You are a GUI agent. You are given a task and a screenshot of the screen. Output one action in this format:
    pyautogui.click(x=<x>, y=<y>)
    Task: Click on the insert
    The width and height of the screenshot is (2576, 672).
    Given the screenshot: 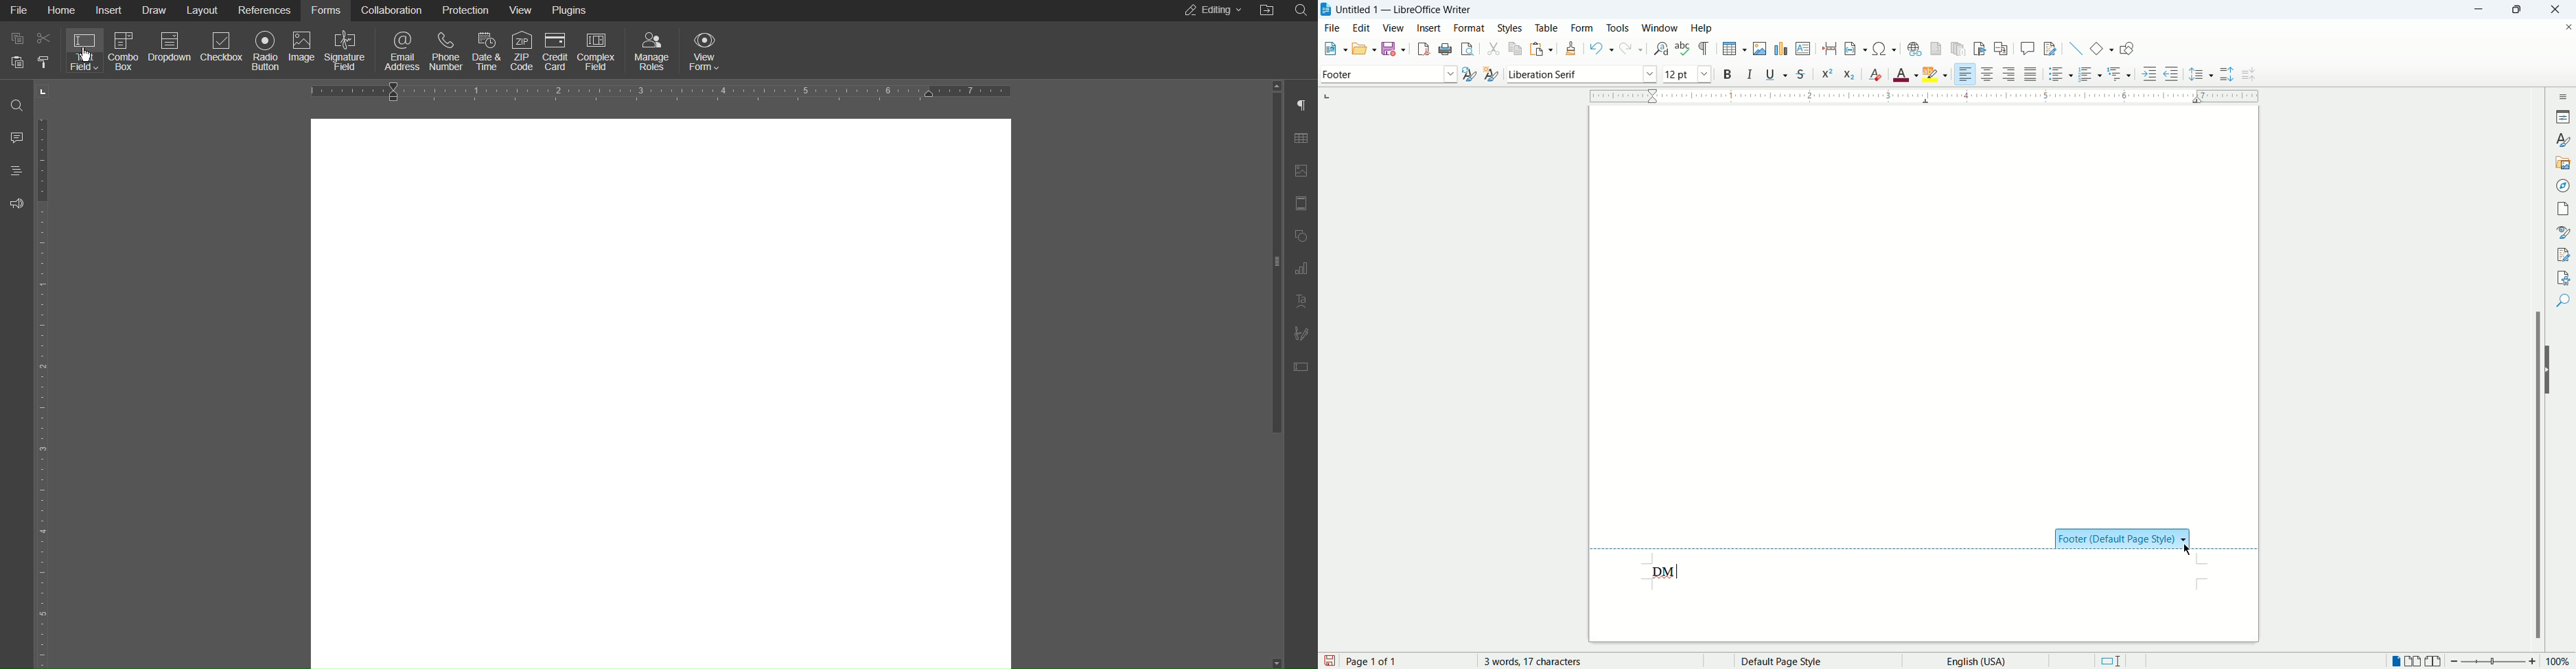 What is the action you would take?
    pyautogui.click(x=1429, y=28)
    